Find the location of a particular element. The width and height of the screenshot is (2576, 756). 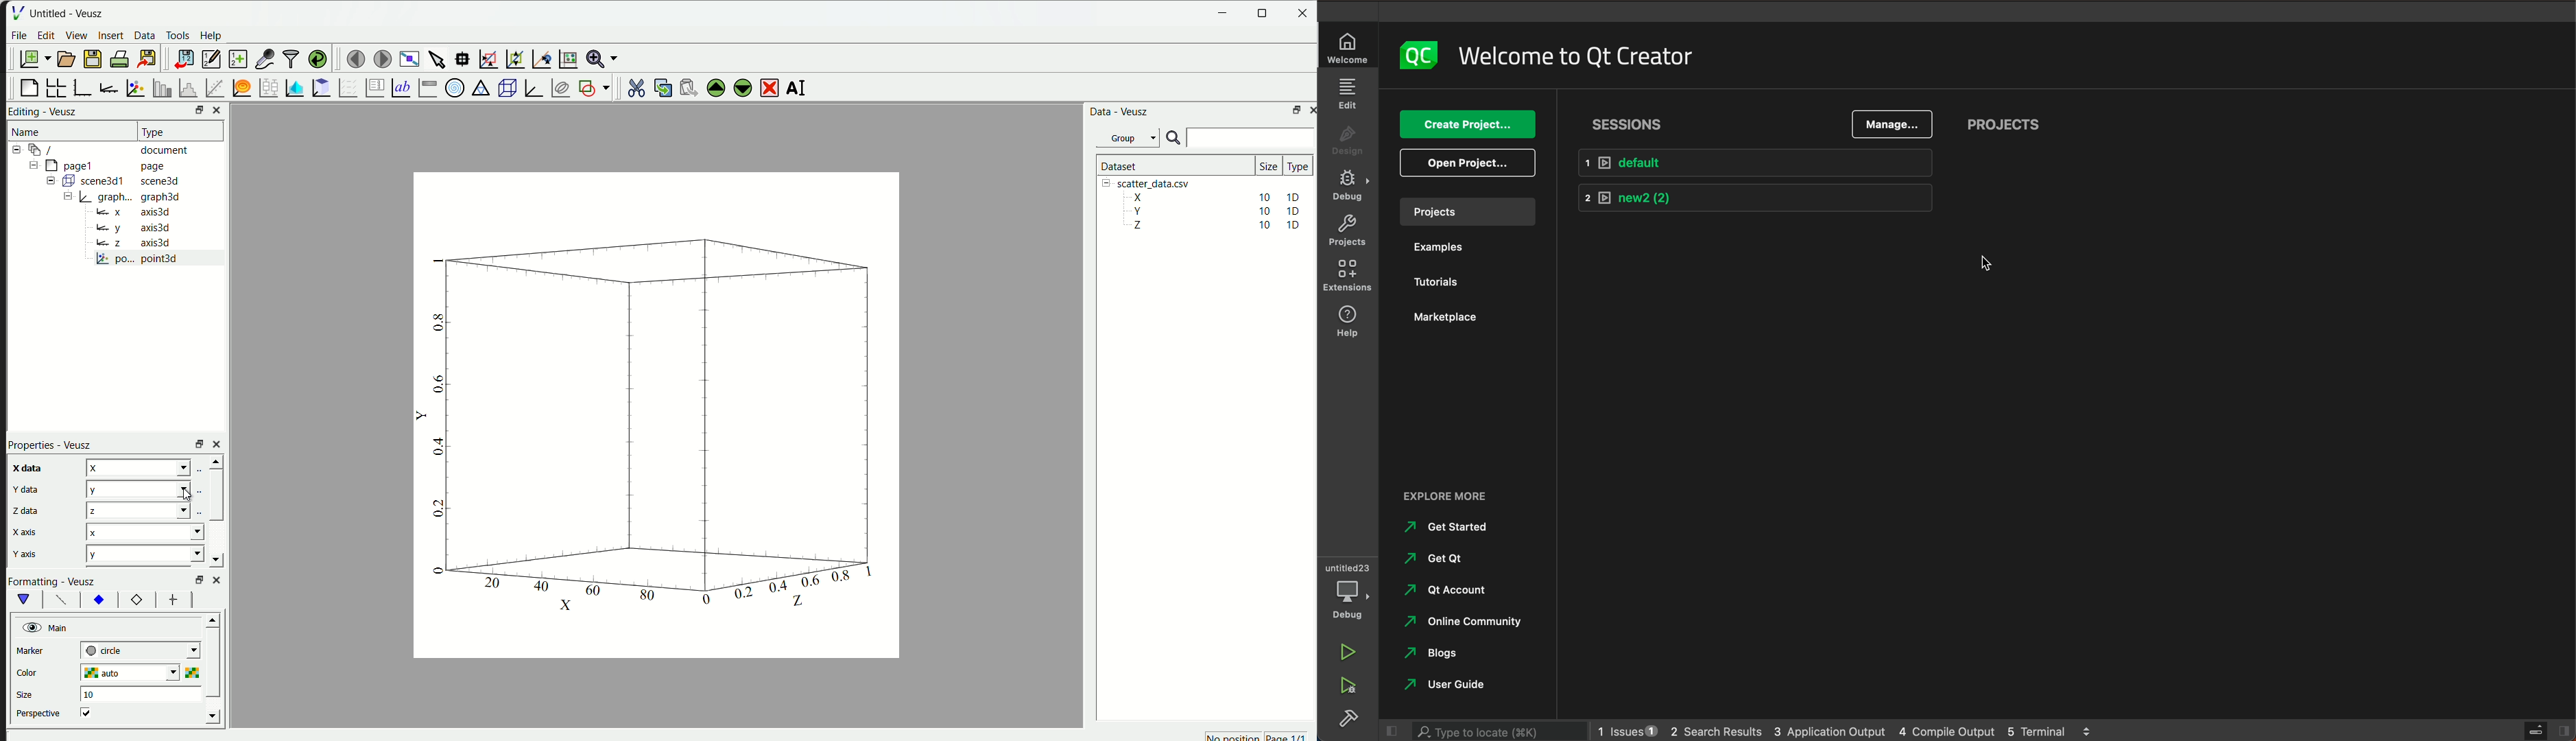

Polar Graph is located at coordinates (453, 88).